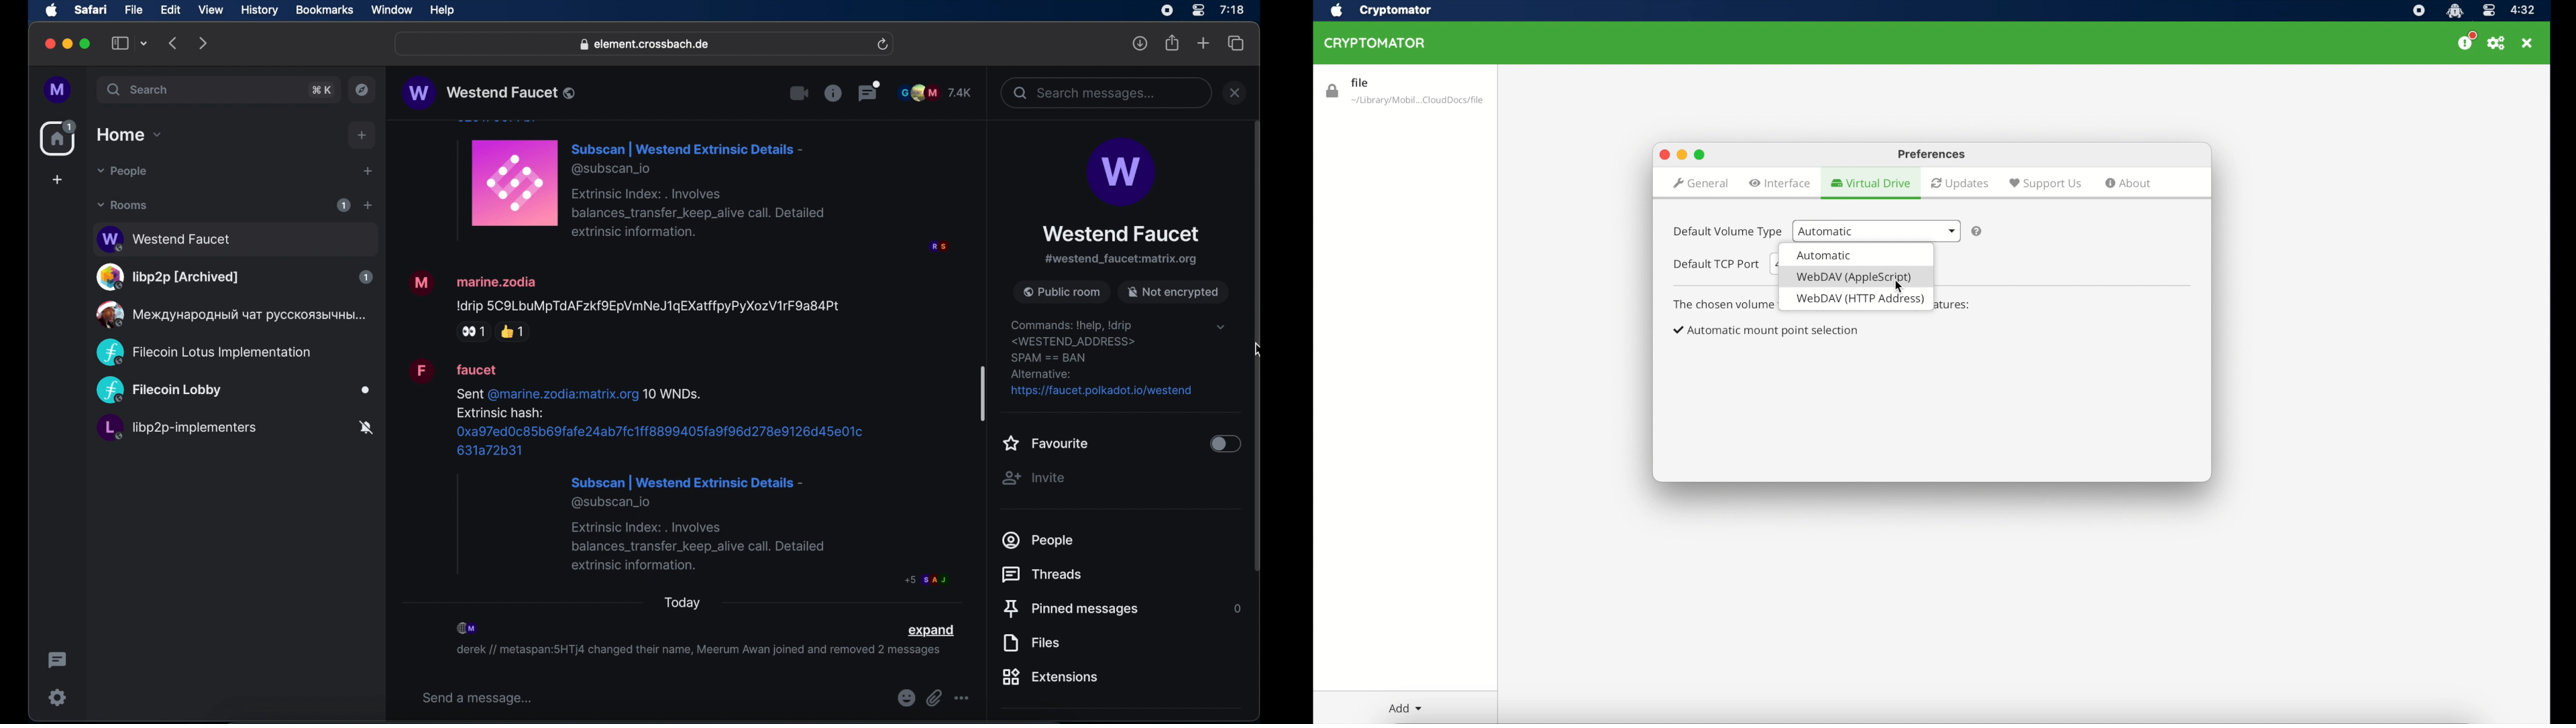 Image resolution: width=2576 pixels, height=728 pixels. What do you see at coordinates (120, 43) in the screenshot?
I see `show sidebar` at bounding box center [120, 43].